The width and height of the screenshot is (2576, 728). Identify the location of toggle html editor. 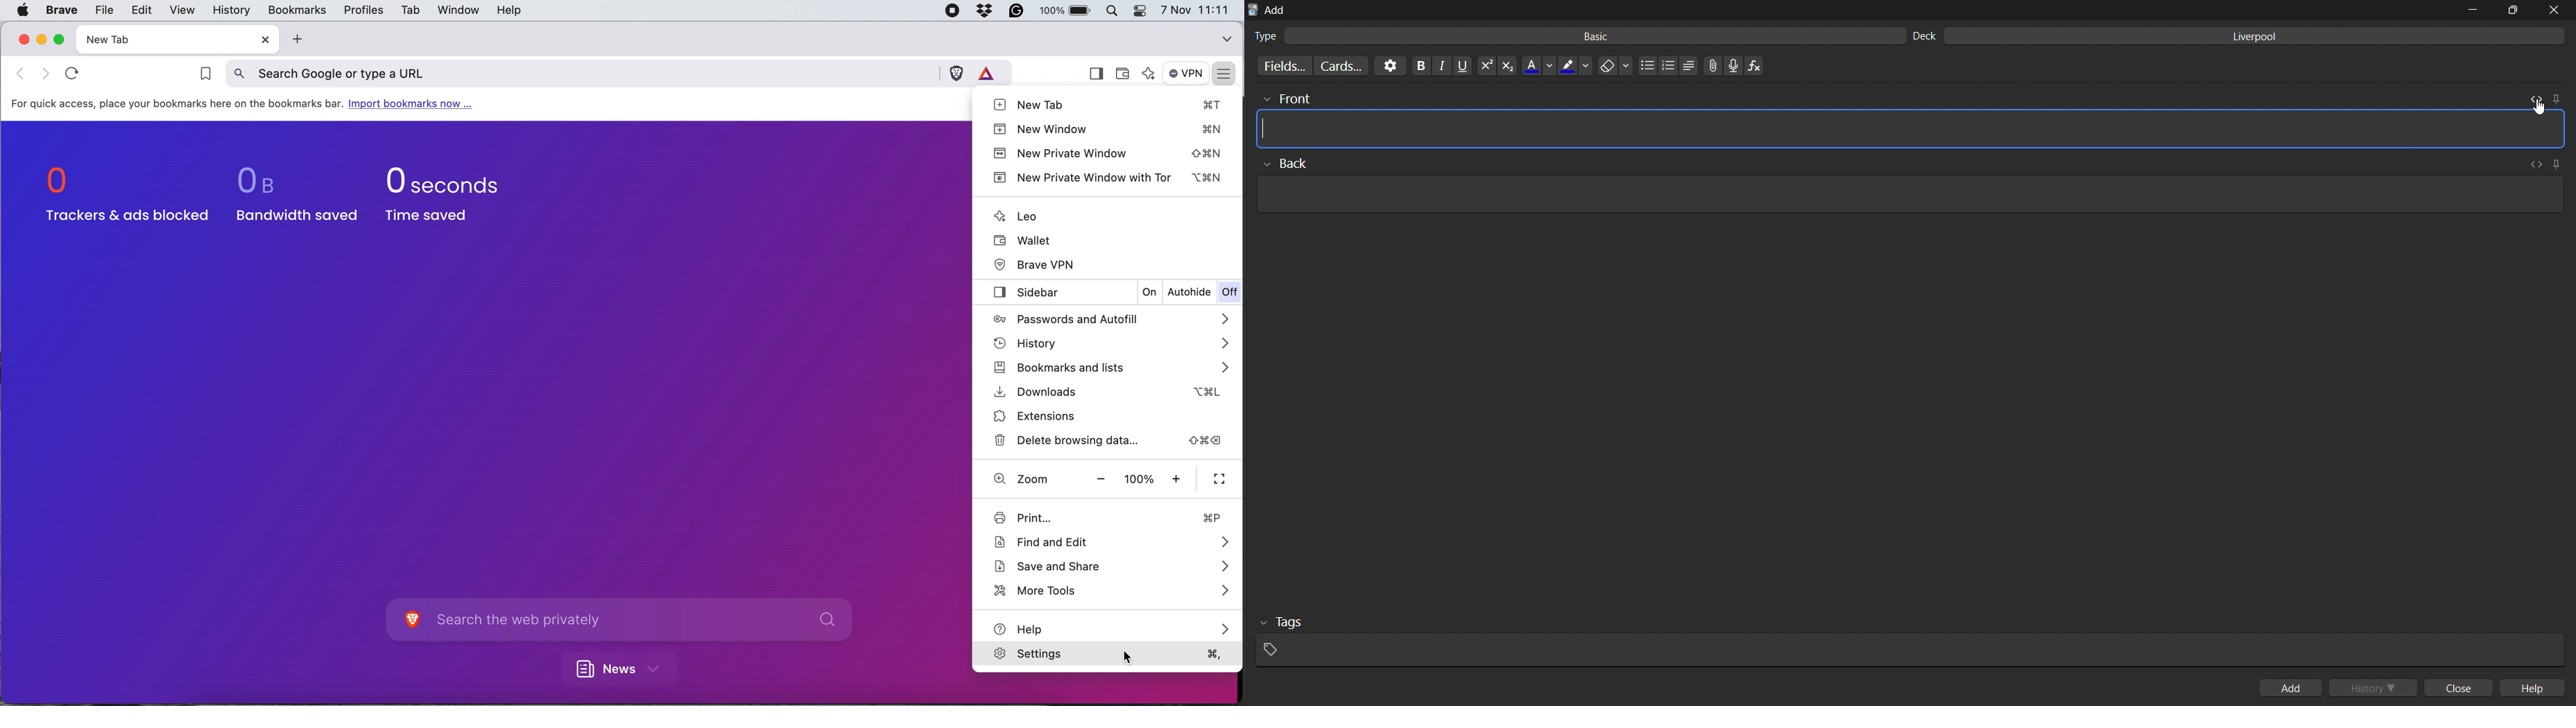
(2533, 164).